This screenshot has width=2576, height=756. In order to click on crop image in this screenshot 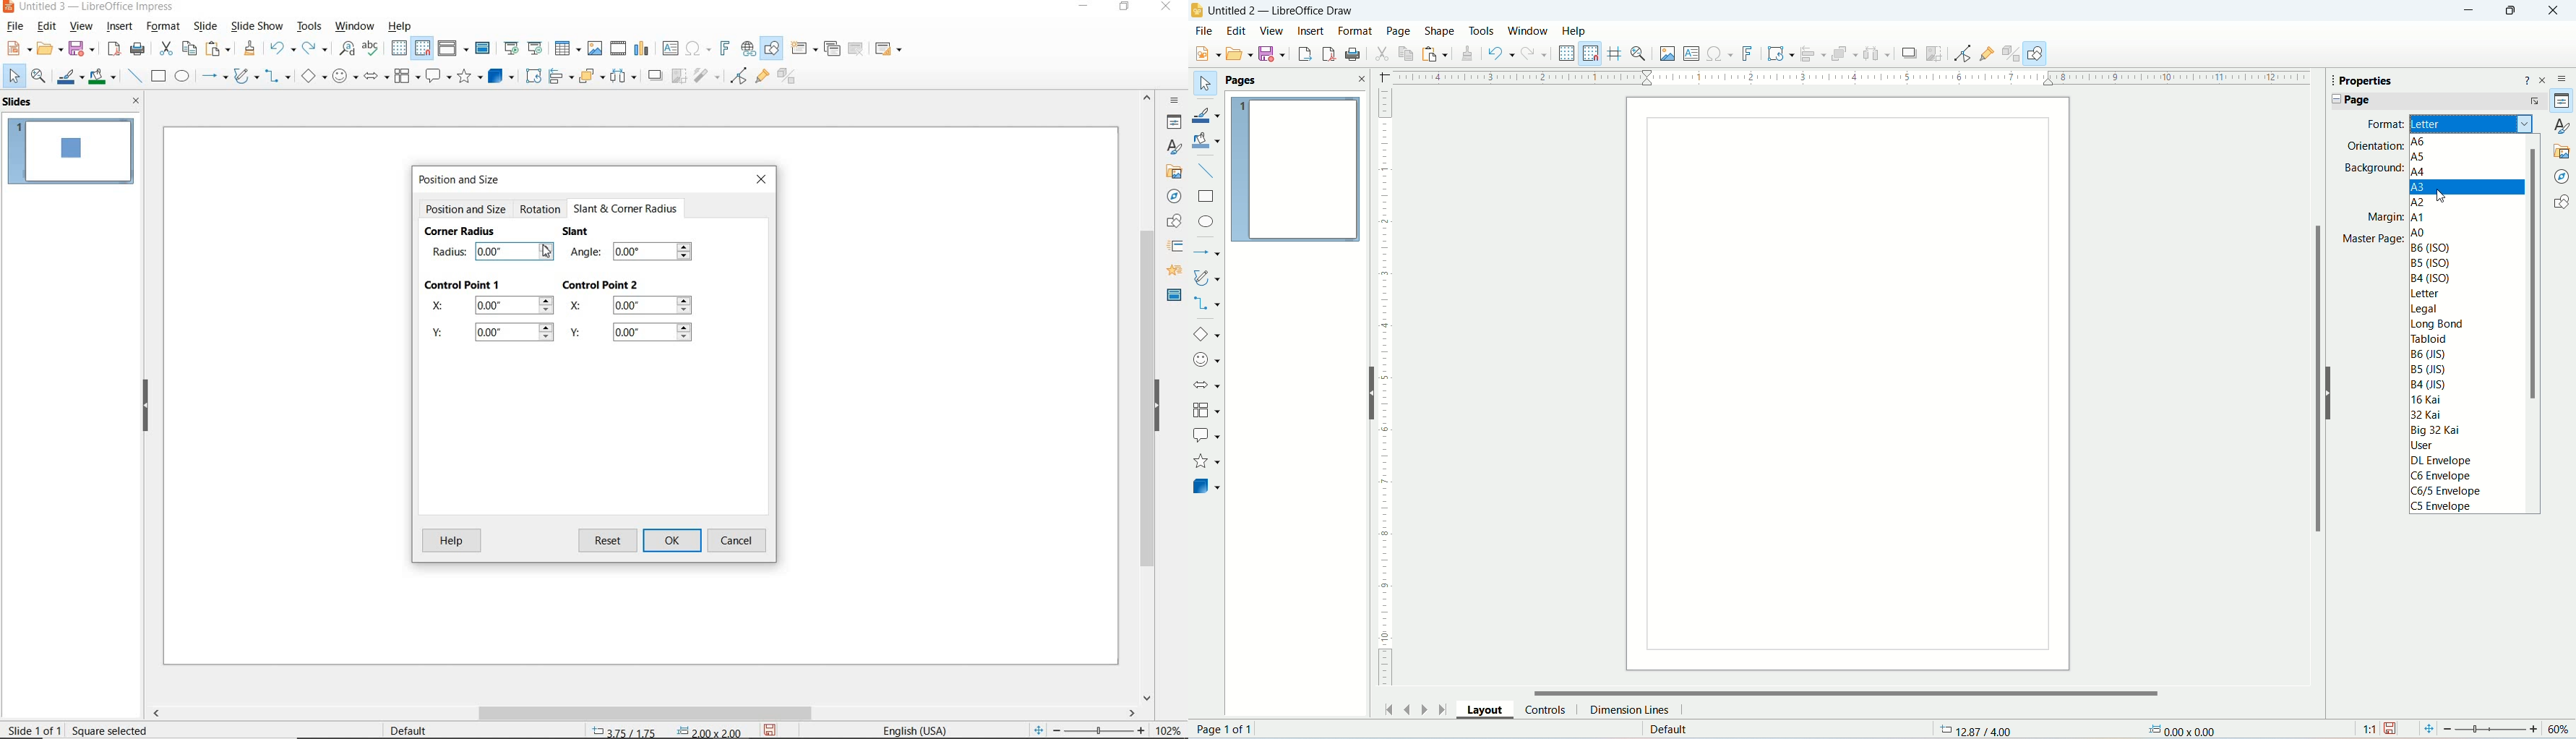, I will do `click(680, 77)`.